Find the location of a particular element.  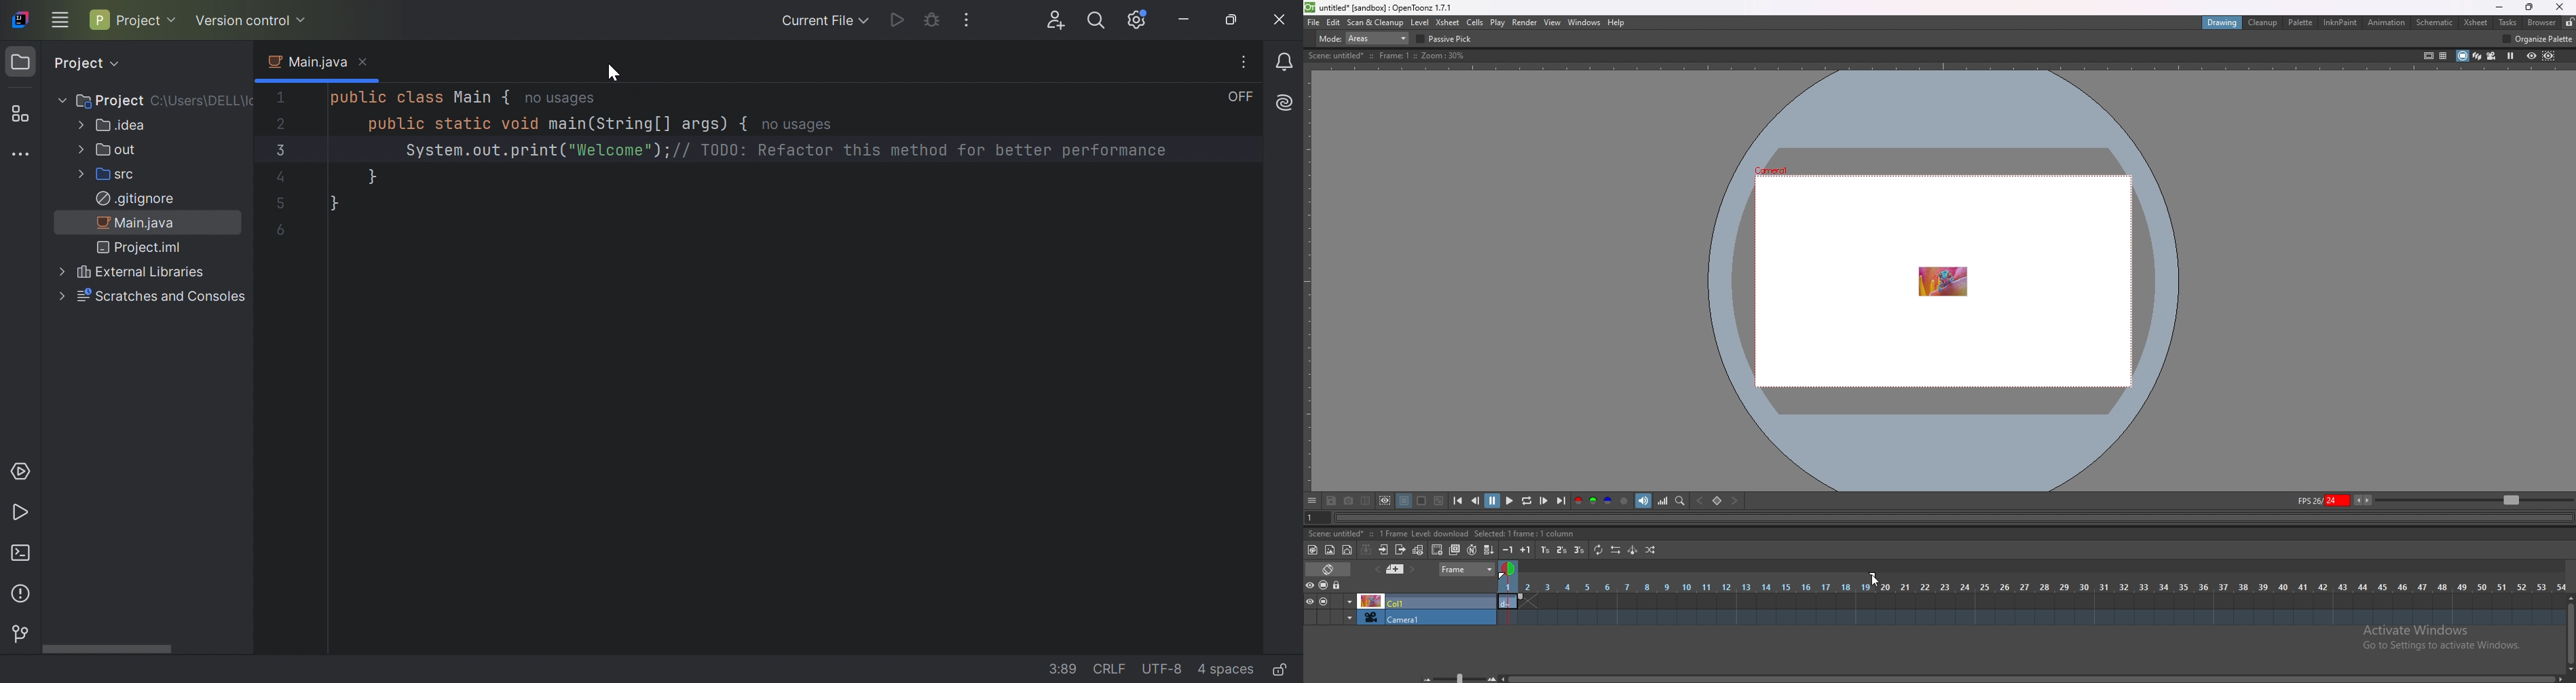

previous memo is located at coordinates (1395, 569).